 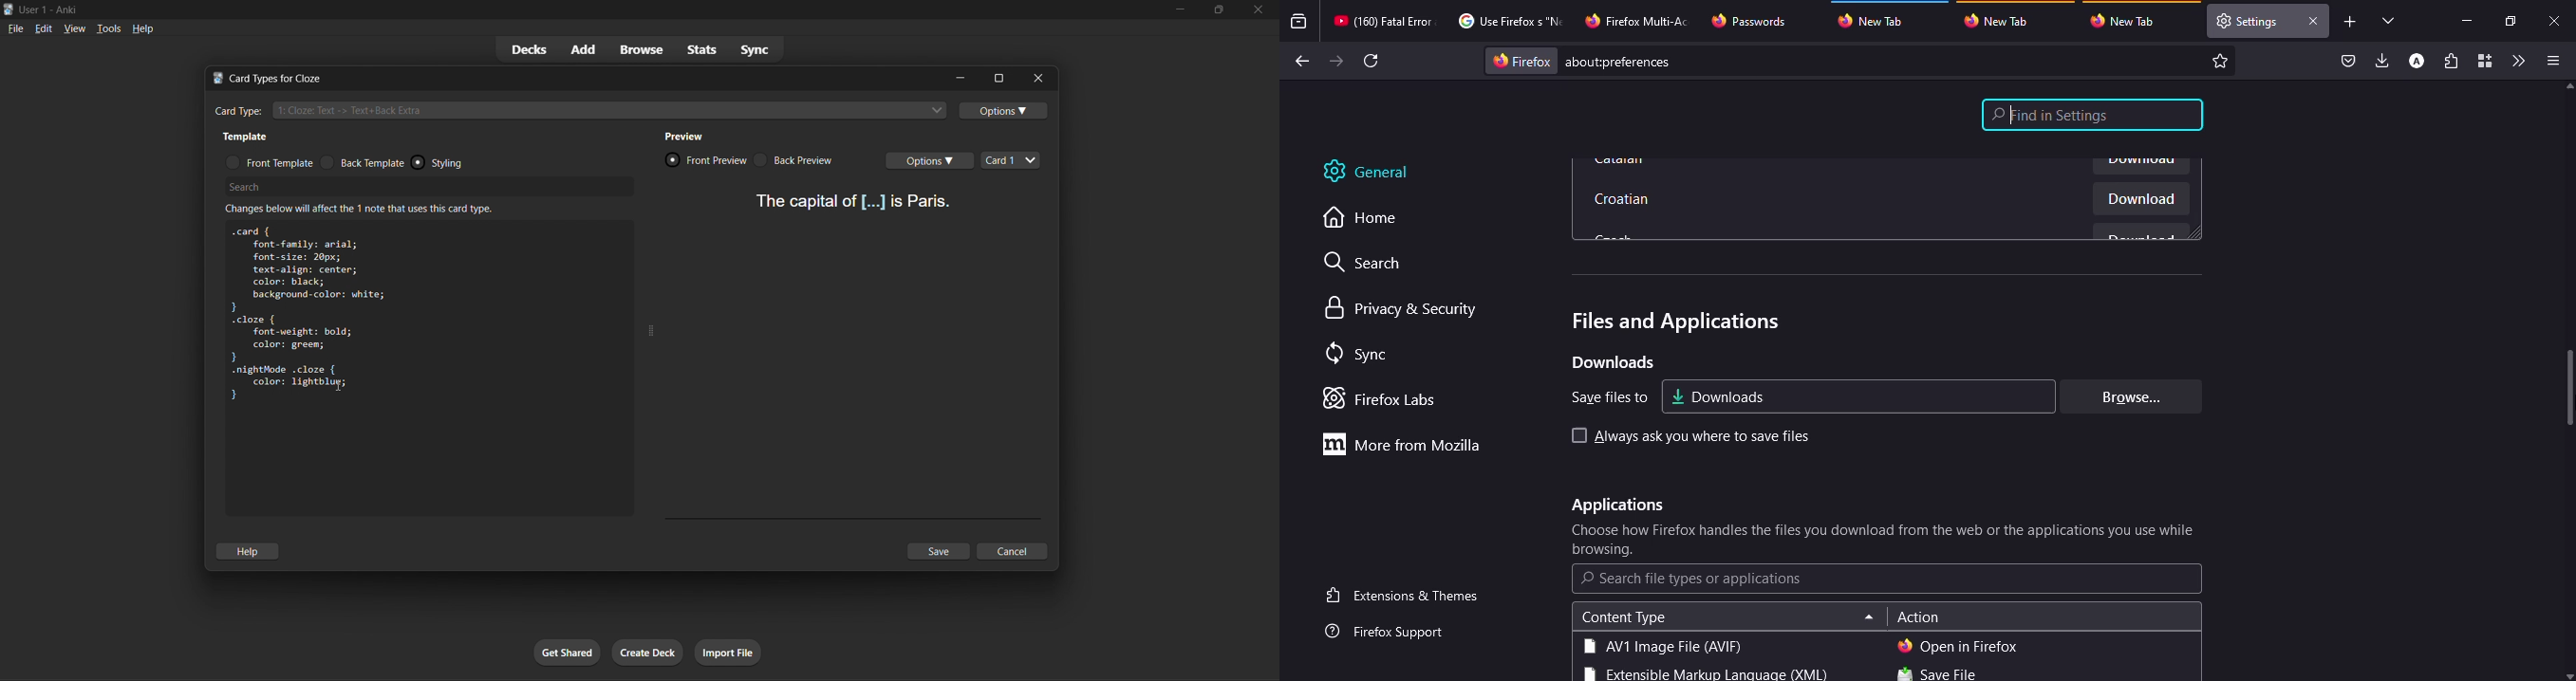 What do you see at coordinates (2549, 61) in the screenshot?
I see `menu` at bounding box center [2549, 61].